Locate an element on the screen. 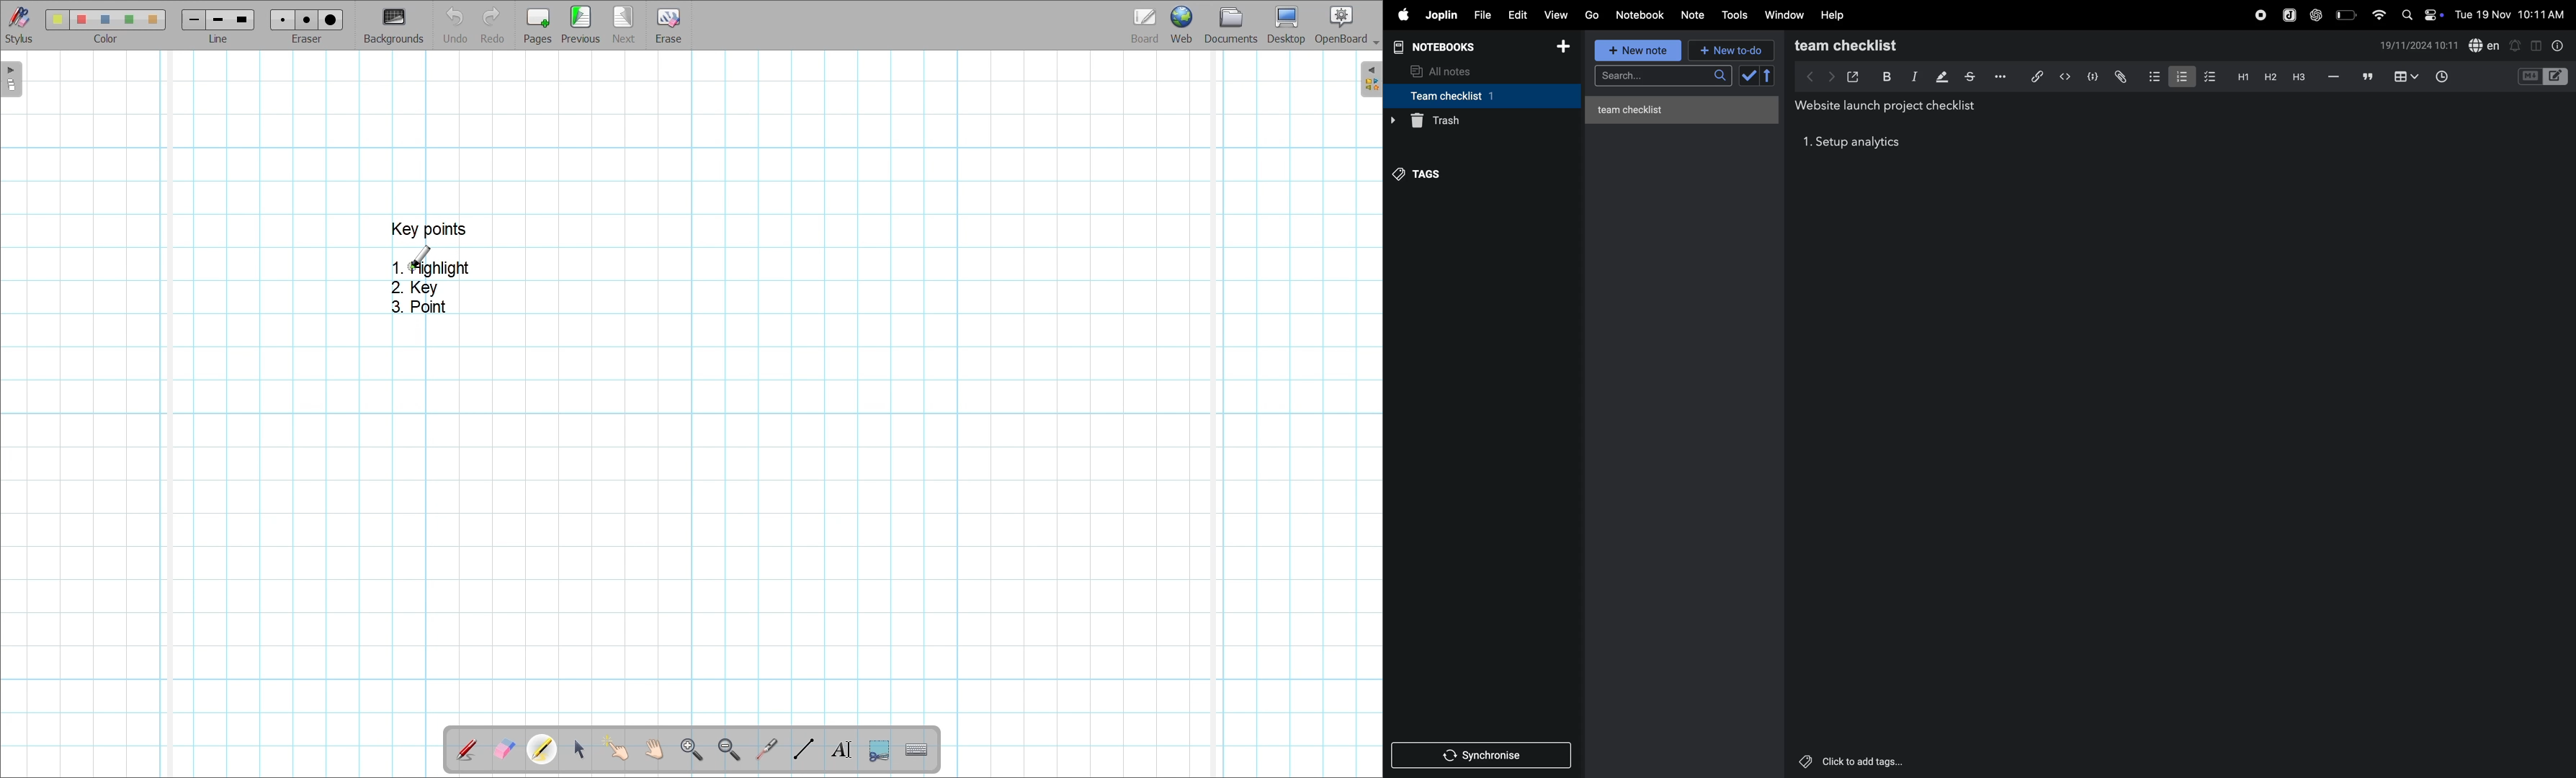 This screenshot has height=784, width=2576. options is located at coordinates (1998, 76).